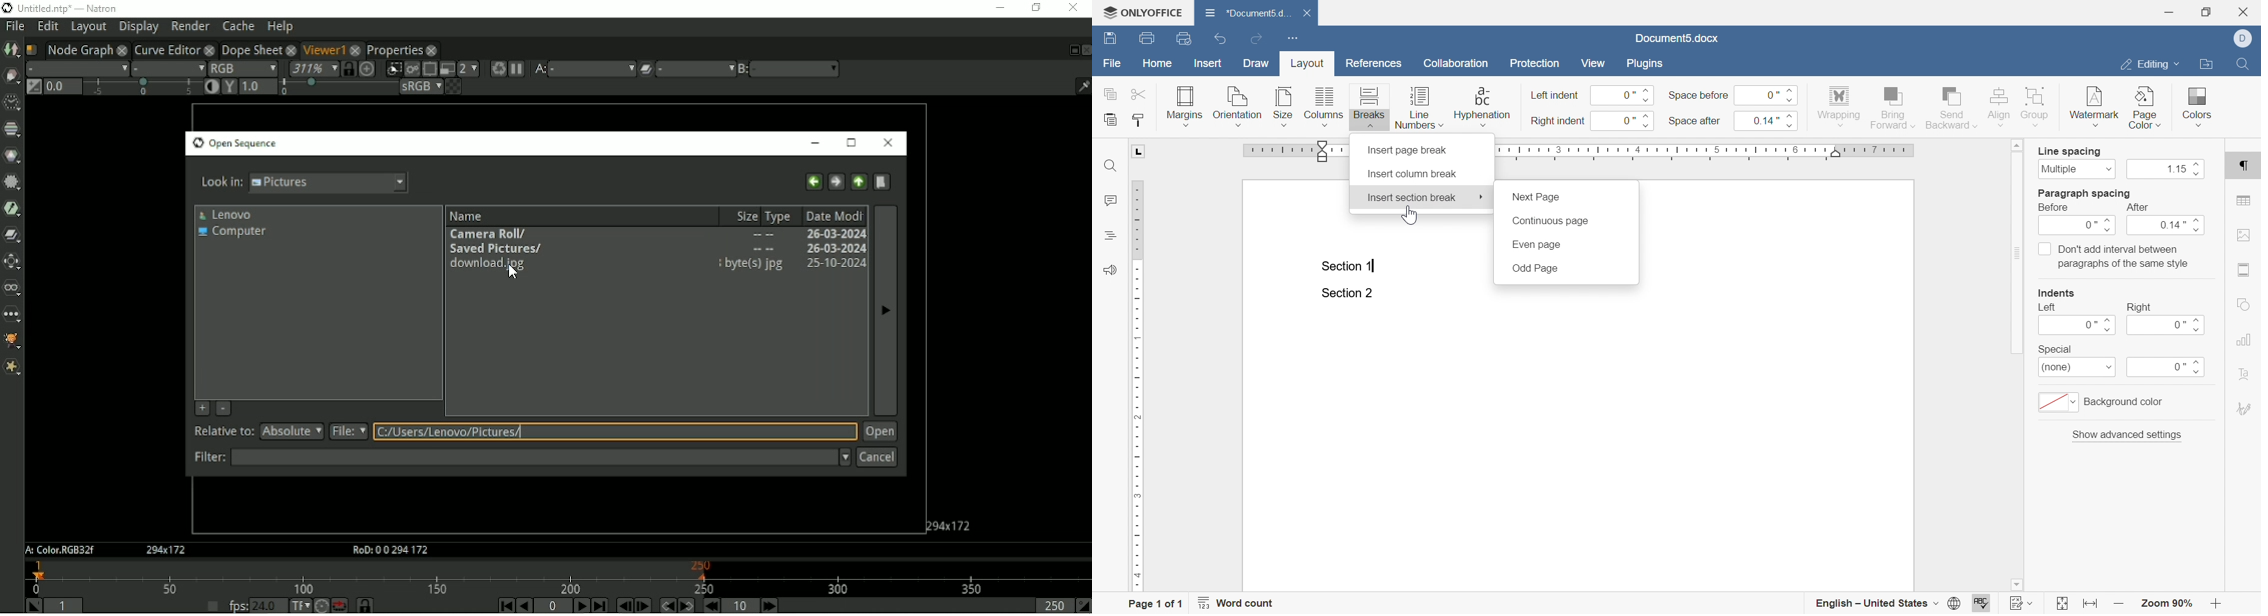 The width and height of the screenshot is (2268, 616). What do you see at coordinates (1110, 38) in the screenshot?
I see `save` at bounding box center [1110, 38].